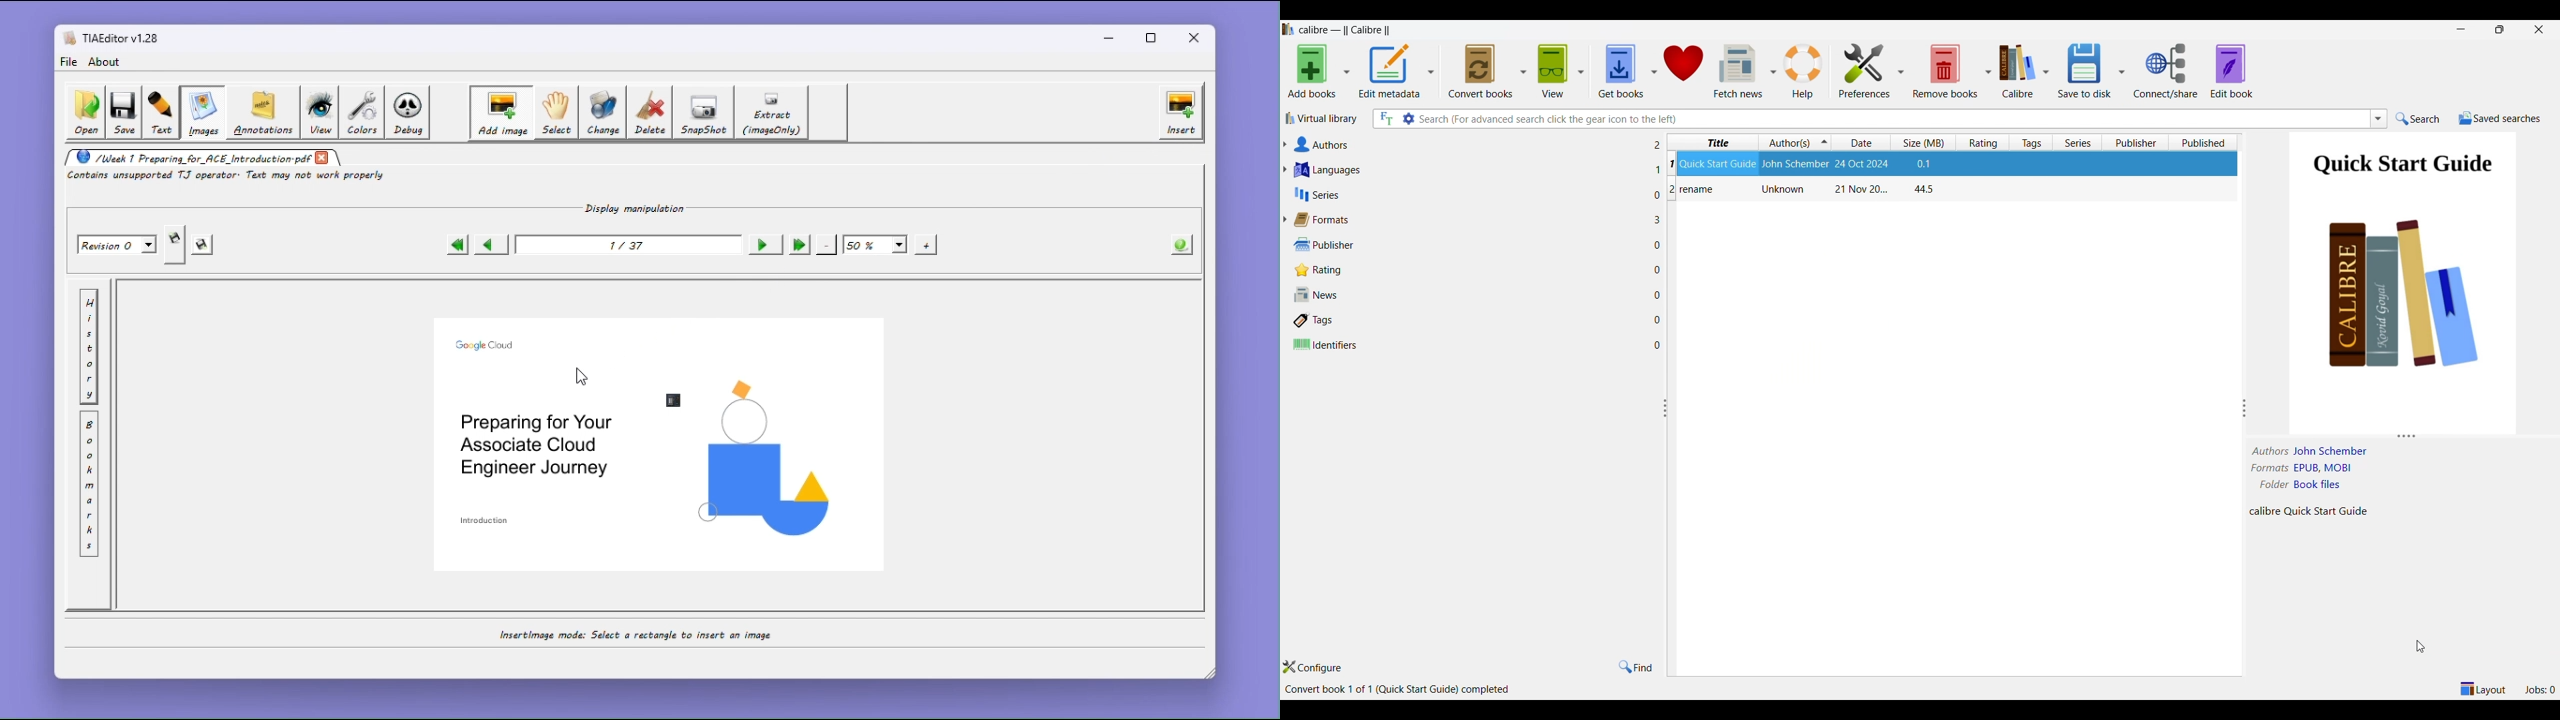  I want to click on News, so click(1470, 294).